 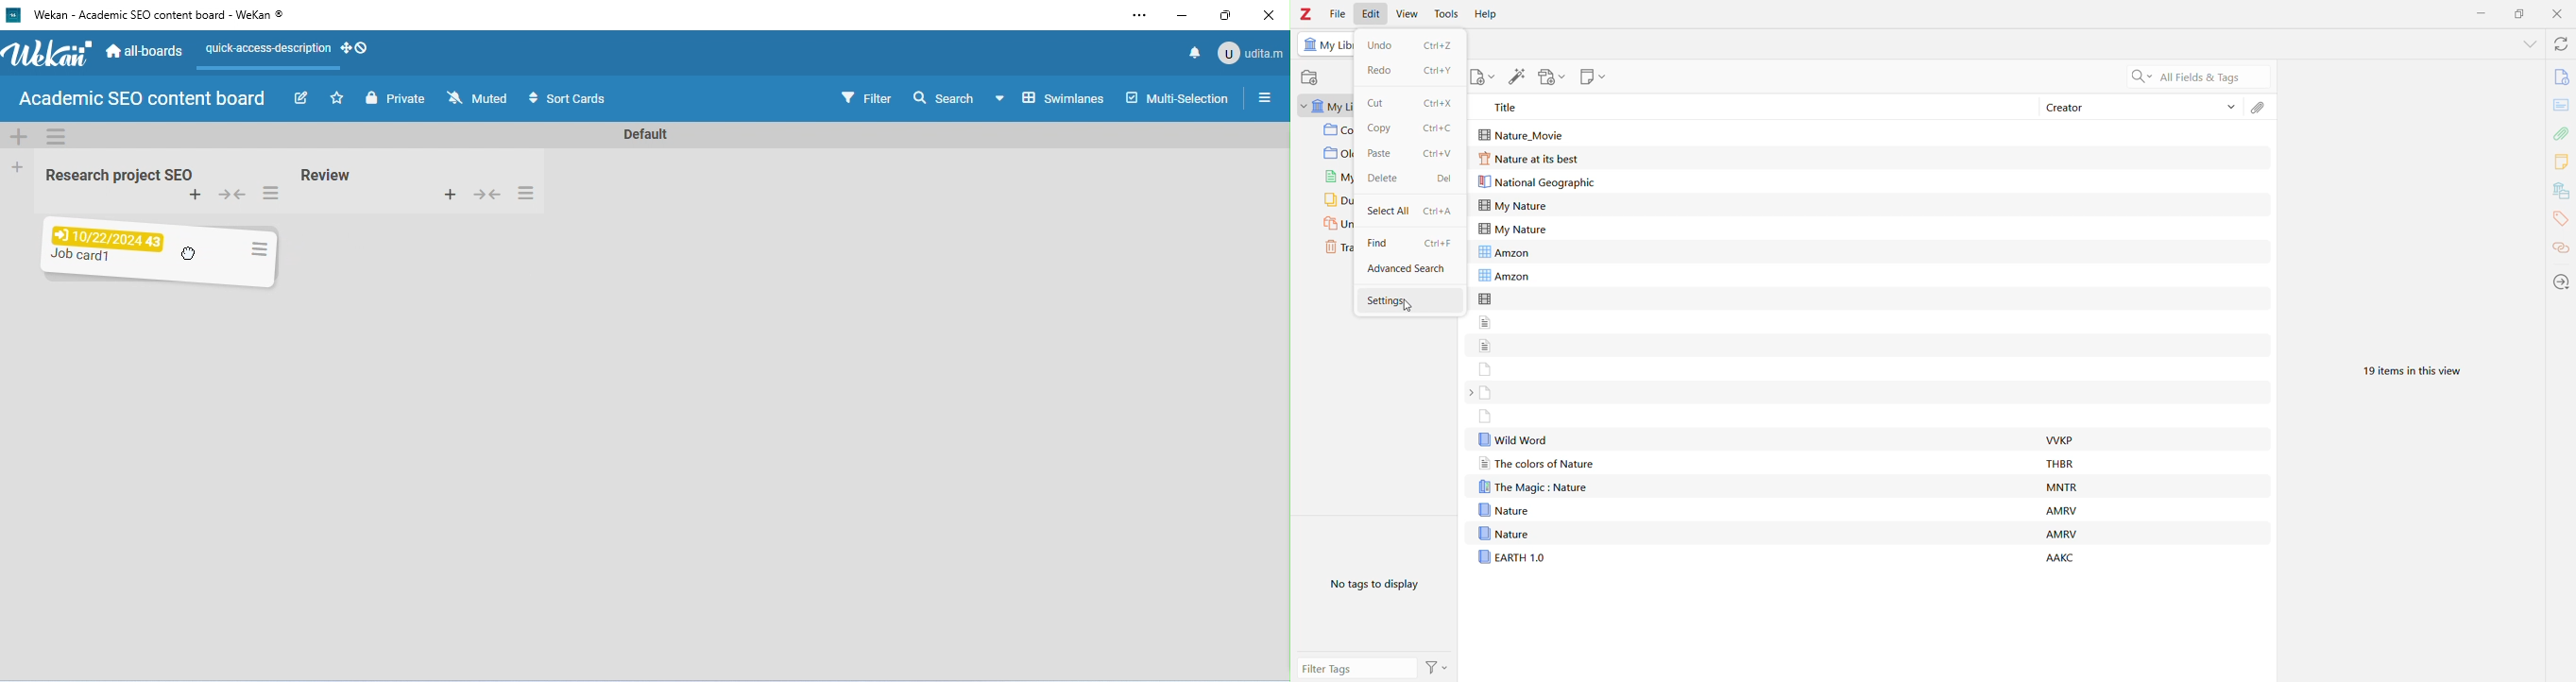 What do you see at coordinates (2562, 221) in the screenshot?
I see `Tags` at bounding box center [2562, 221].